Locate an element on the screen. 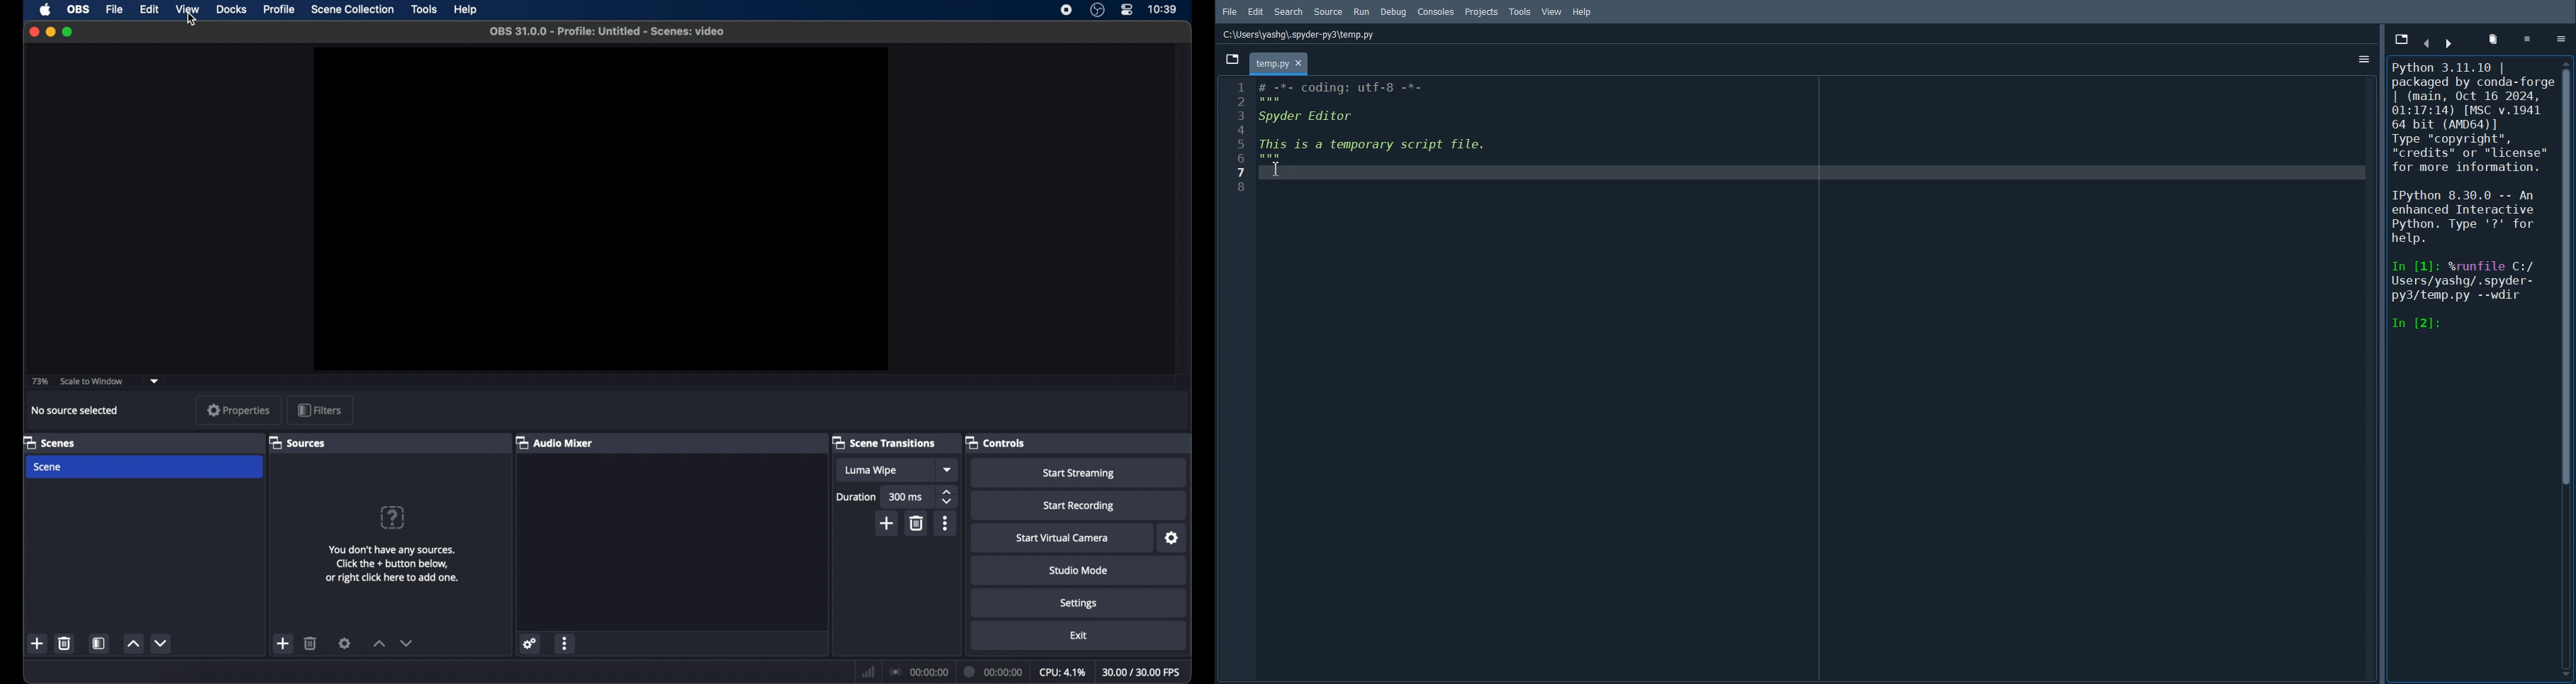  luma wipe is located at coordinates (871, 470).